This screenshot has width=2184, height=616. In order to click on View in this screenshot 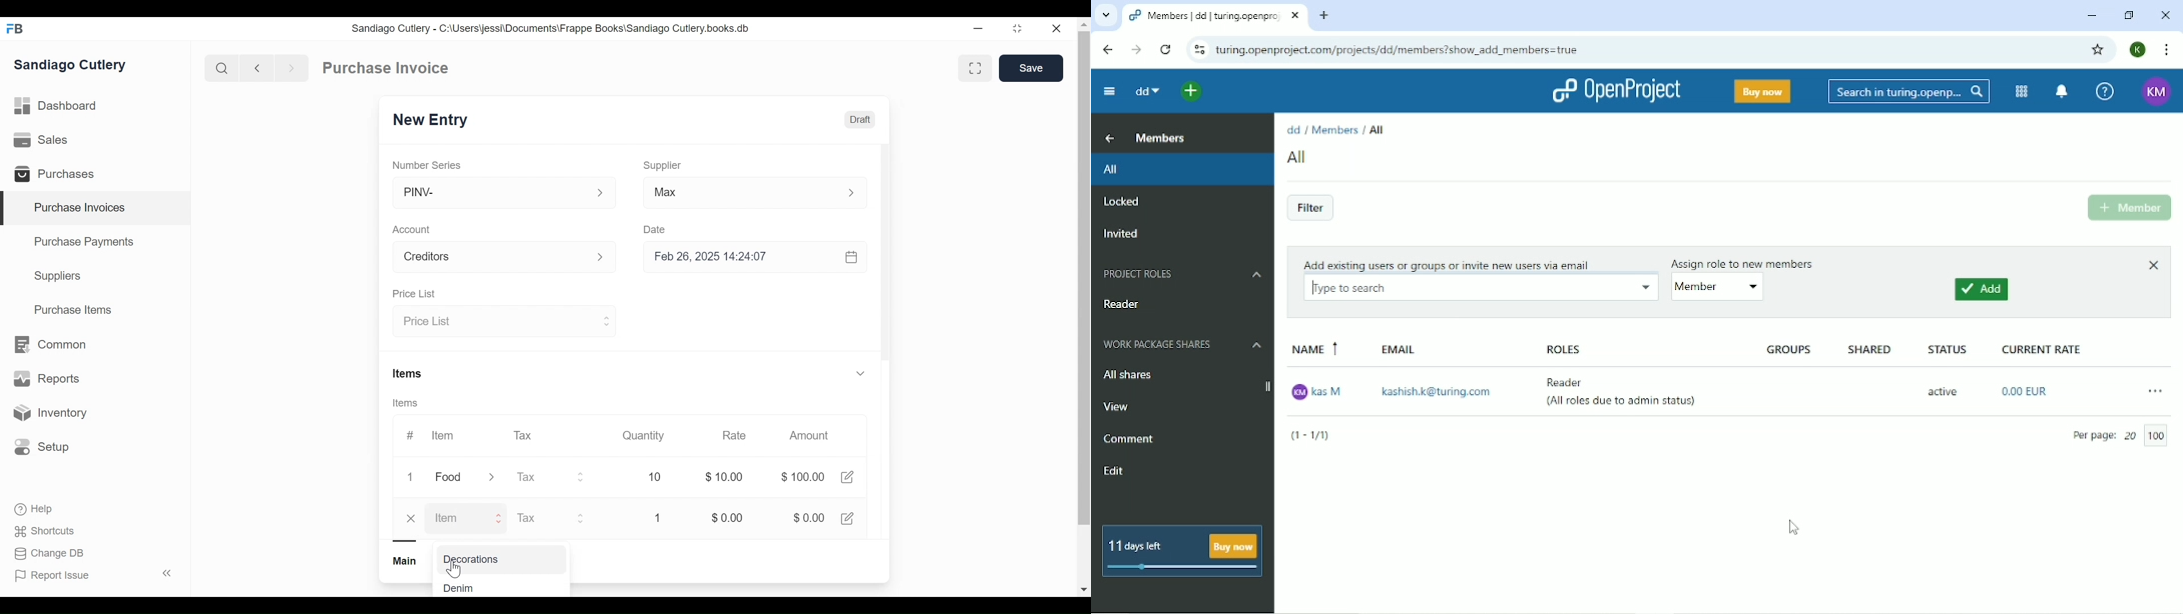, I will do `click(1119, 407)`.